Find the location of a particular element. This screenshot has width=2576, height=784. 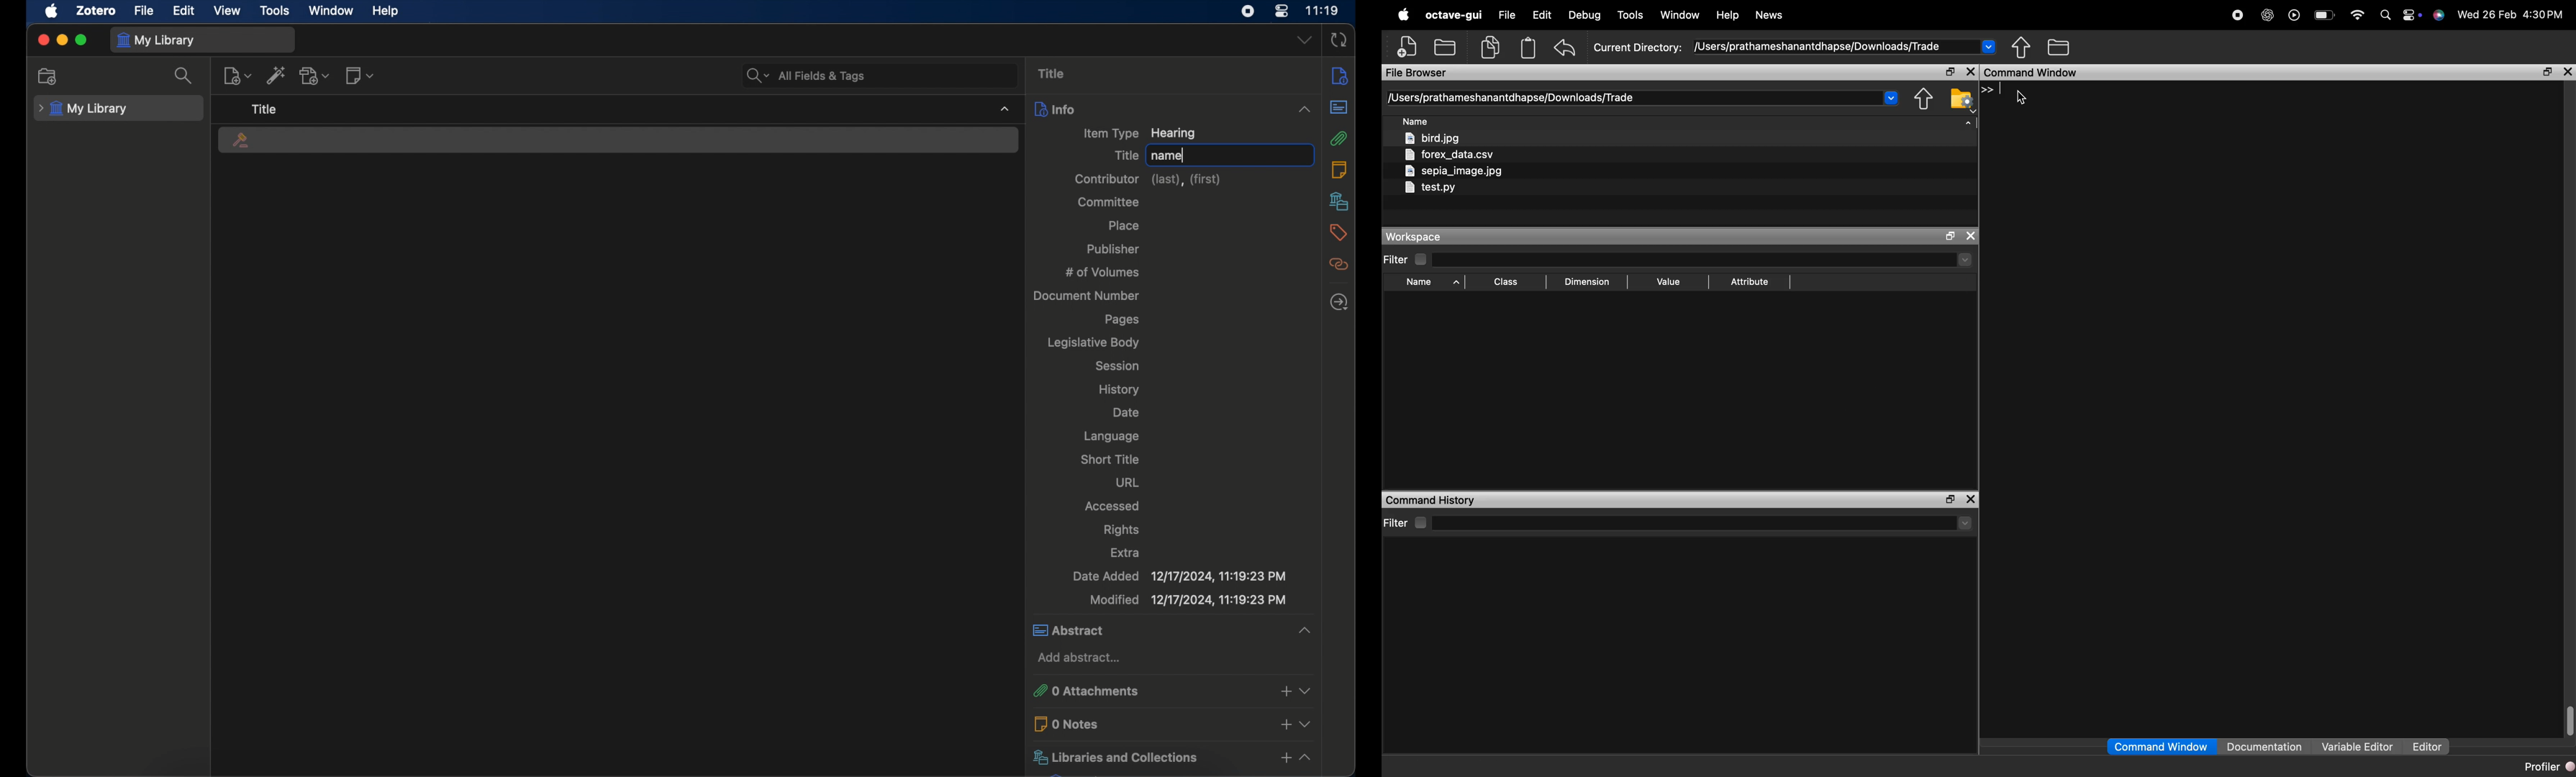

new item is located at coordinates (238, 76).